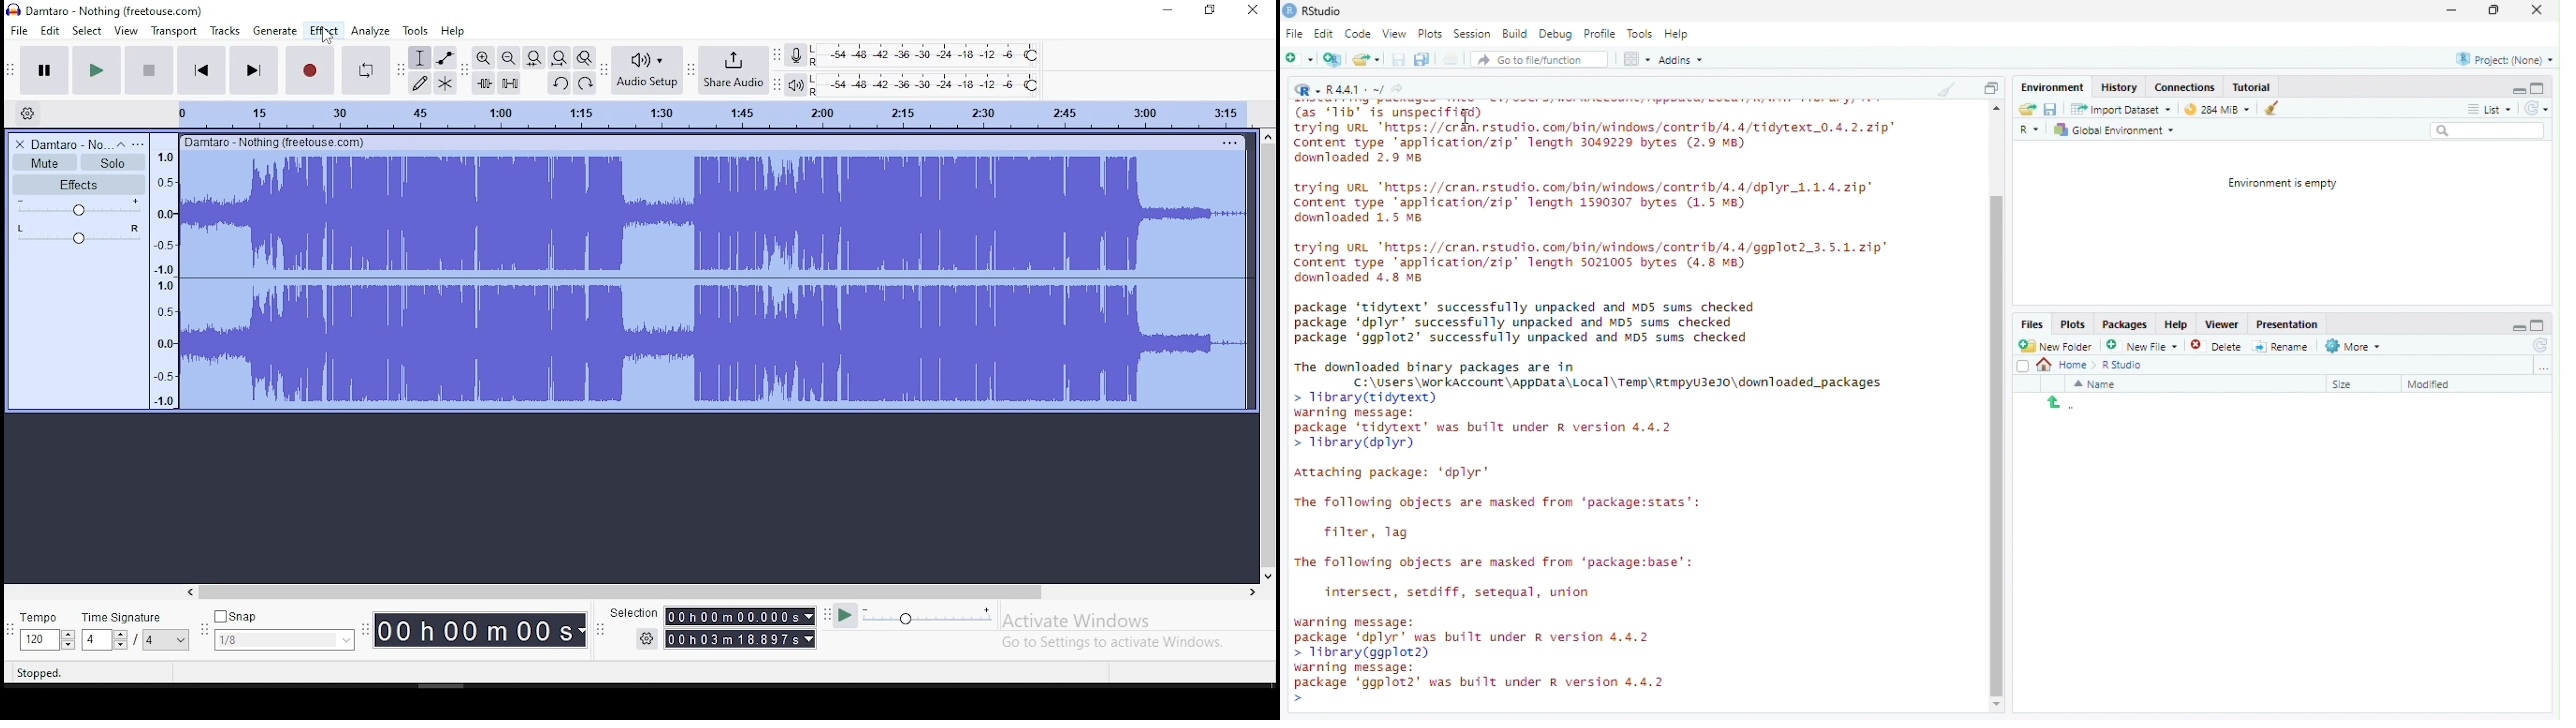 The image size is (2576, 728). What do you see at coordinates (420, 57) in the screenshot?
I see `selection tool` at bounding box center [420, 57].